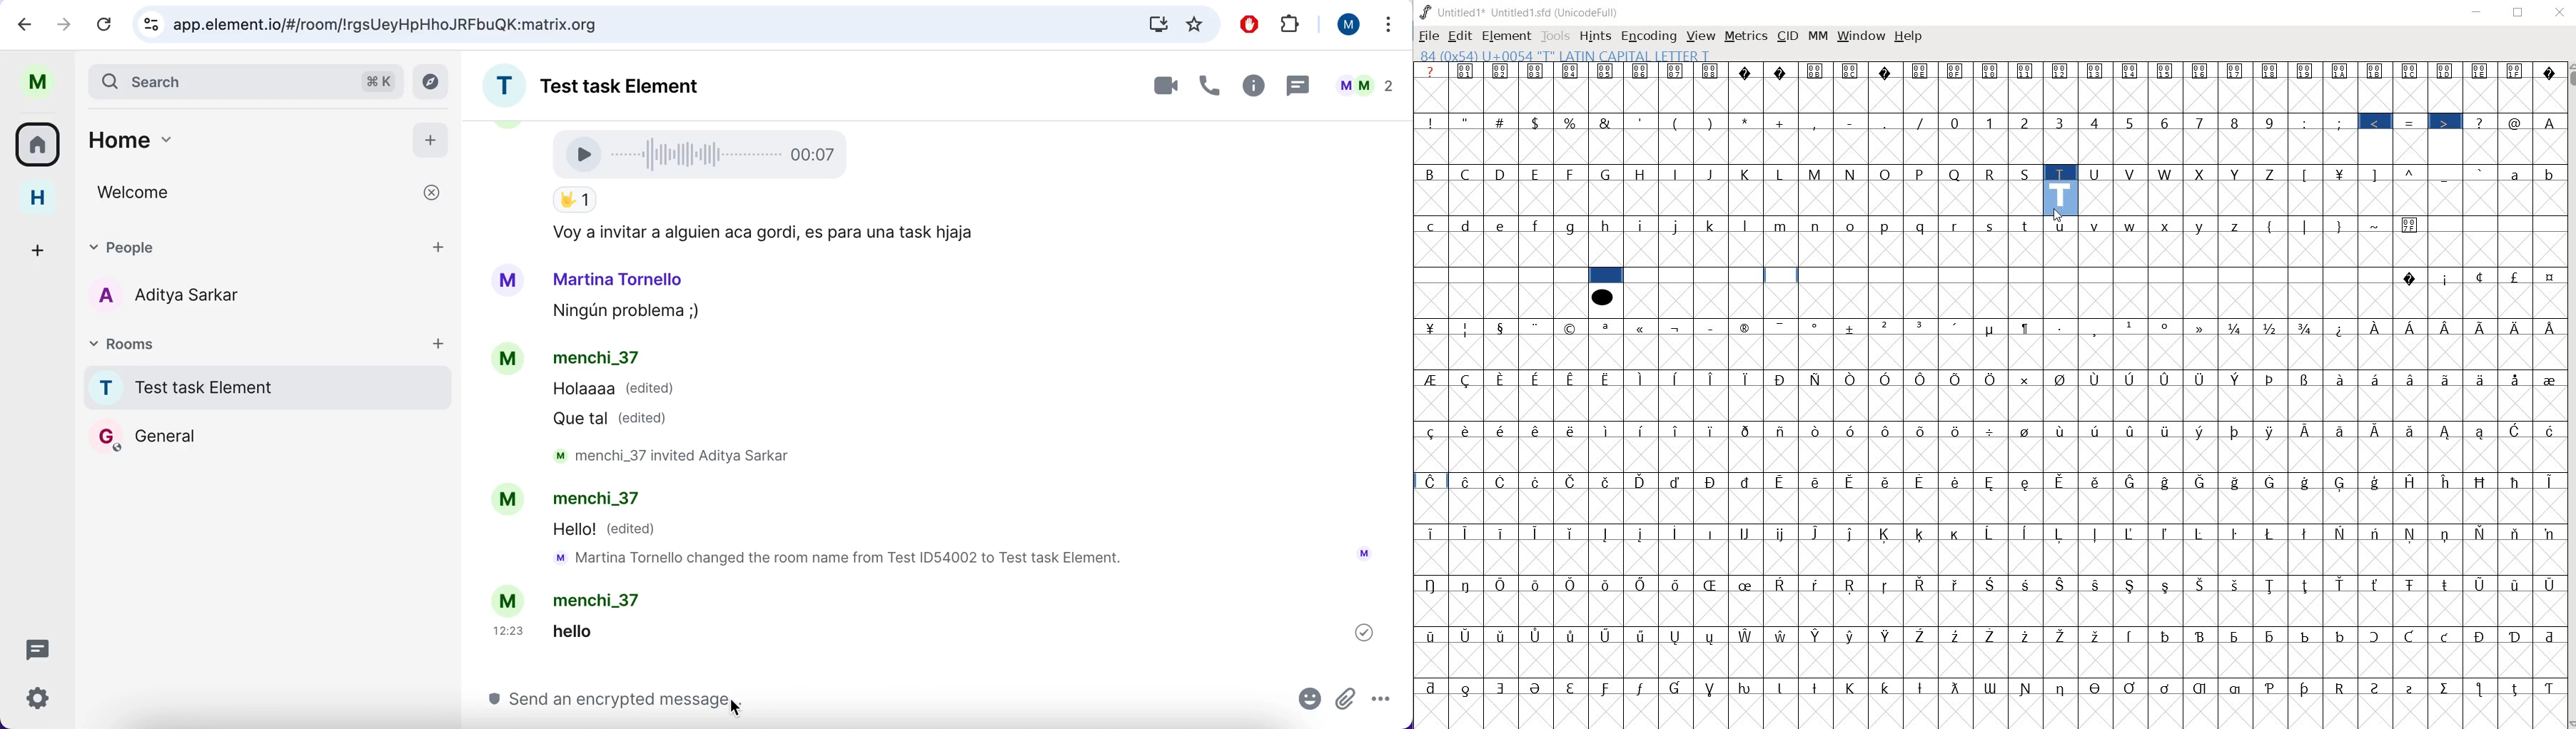  I want to click on Symbol, so click(1641, 379).